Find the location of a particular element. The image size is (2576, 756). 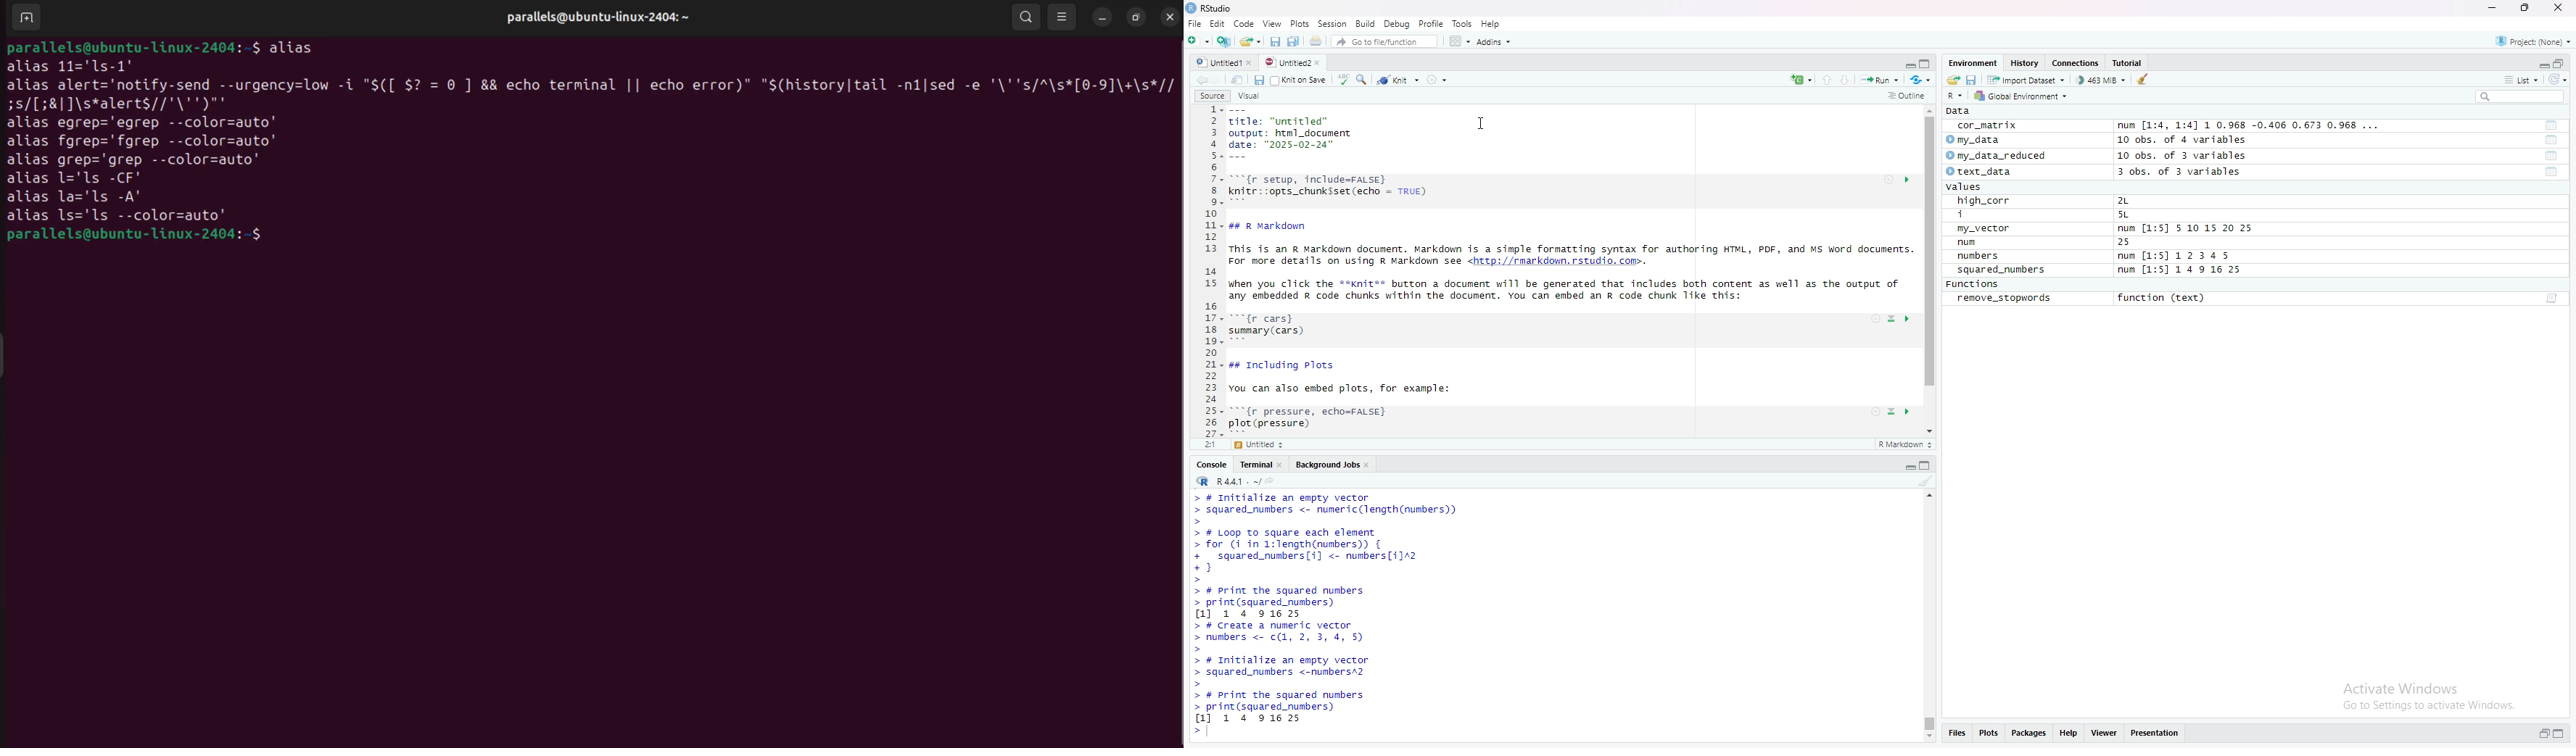

View is located at coordinates (2105, 735).